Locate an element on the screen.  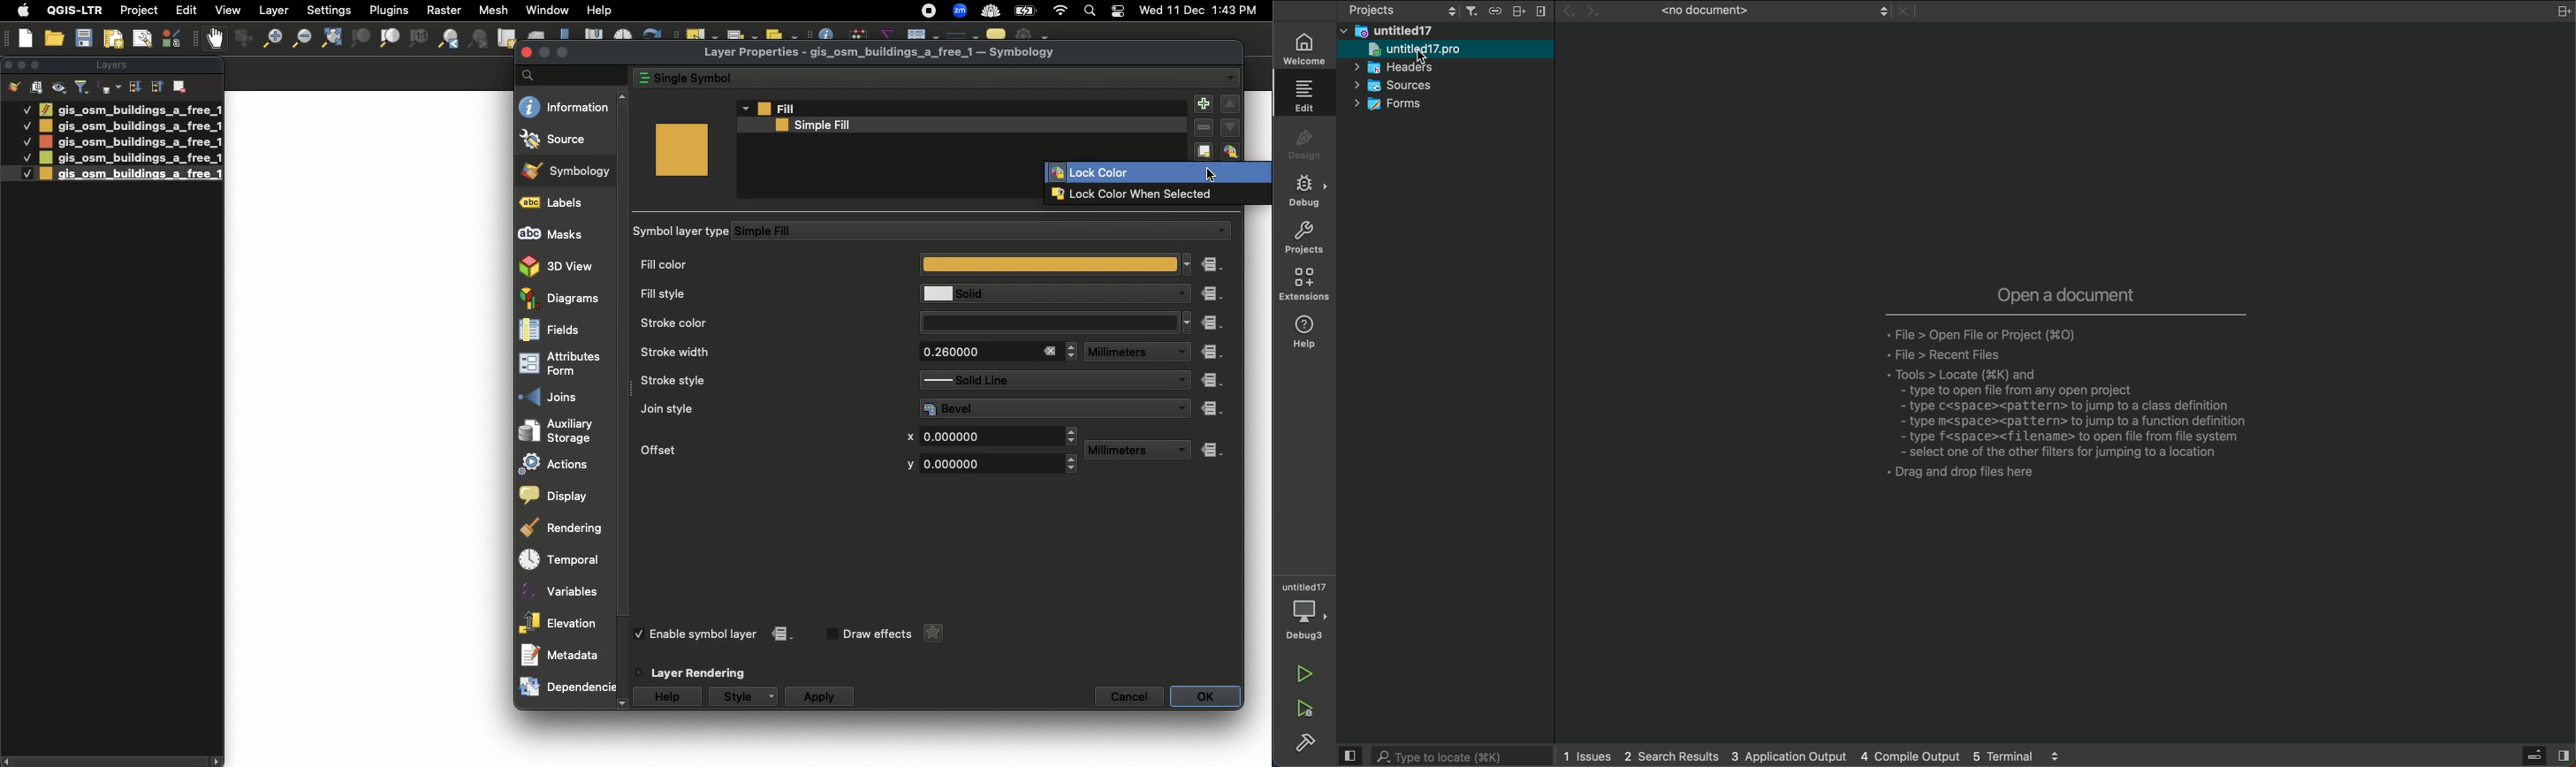
Sort descending is located at coordinates (134, 87).